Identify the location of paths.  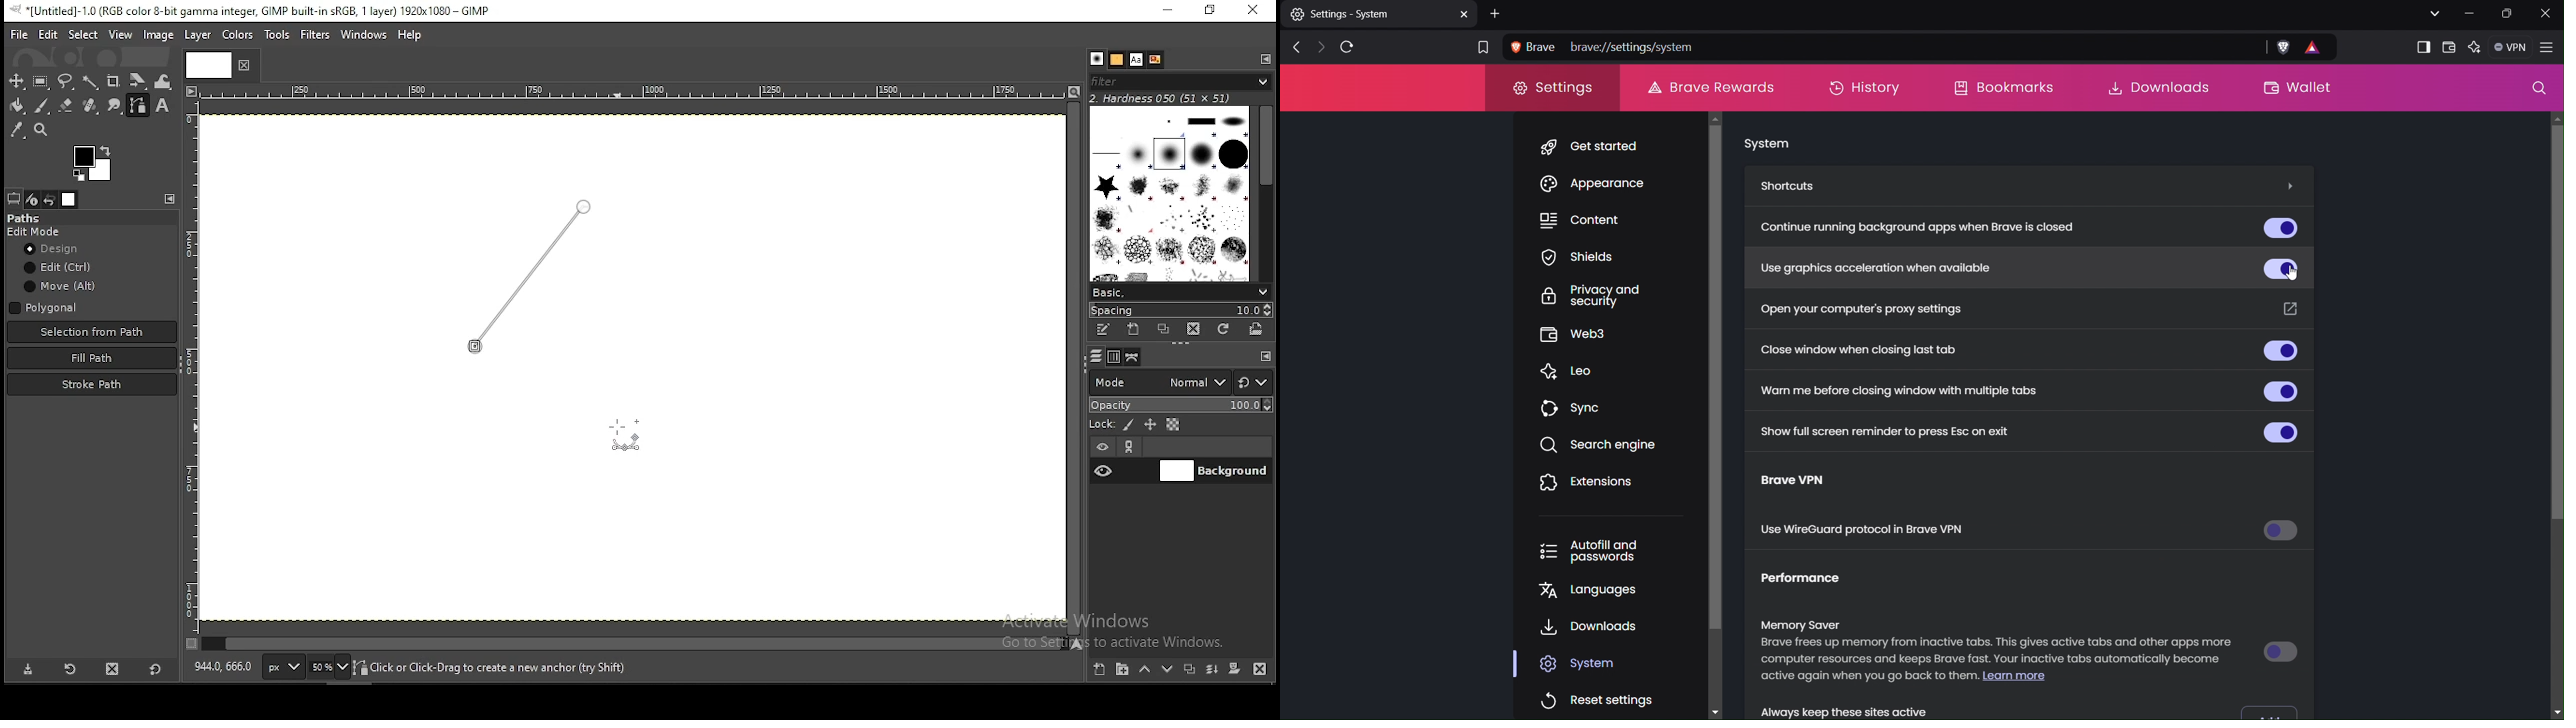
(1133, 357).